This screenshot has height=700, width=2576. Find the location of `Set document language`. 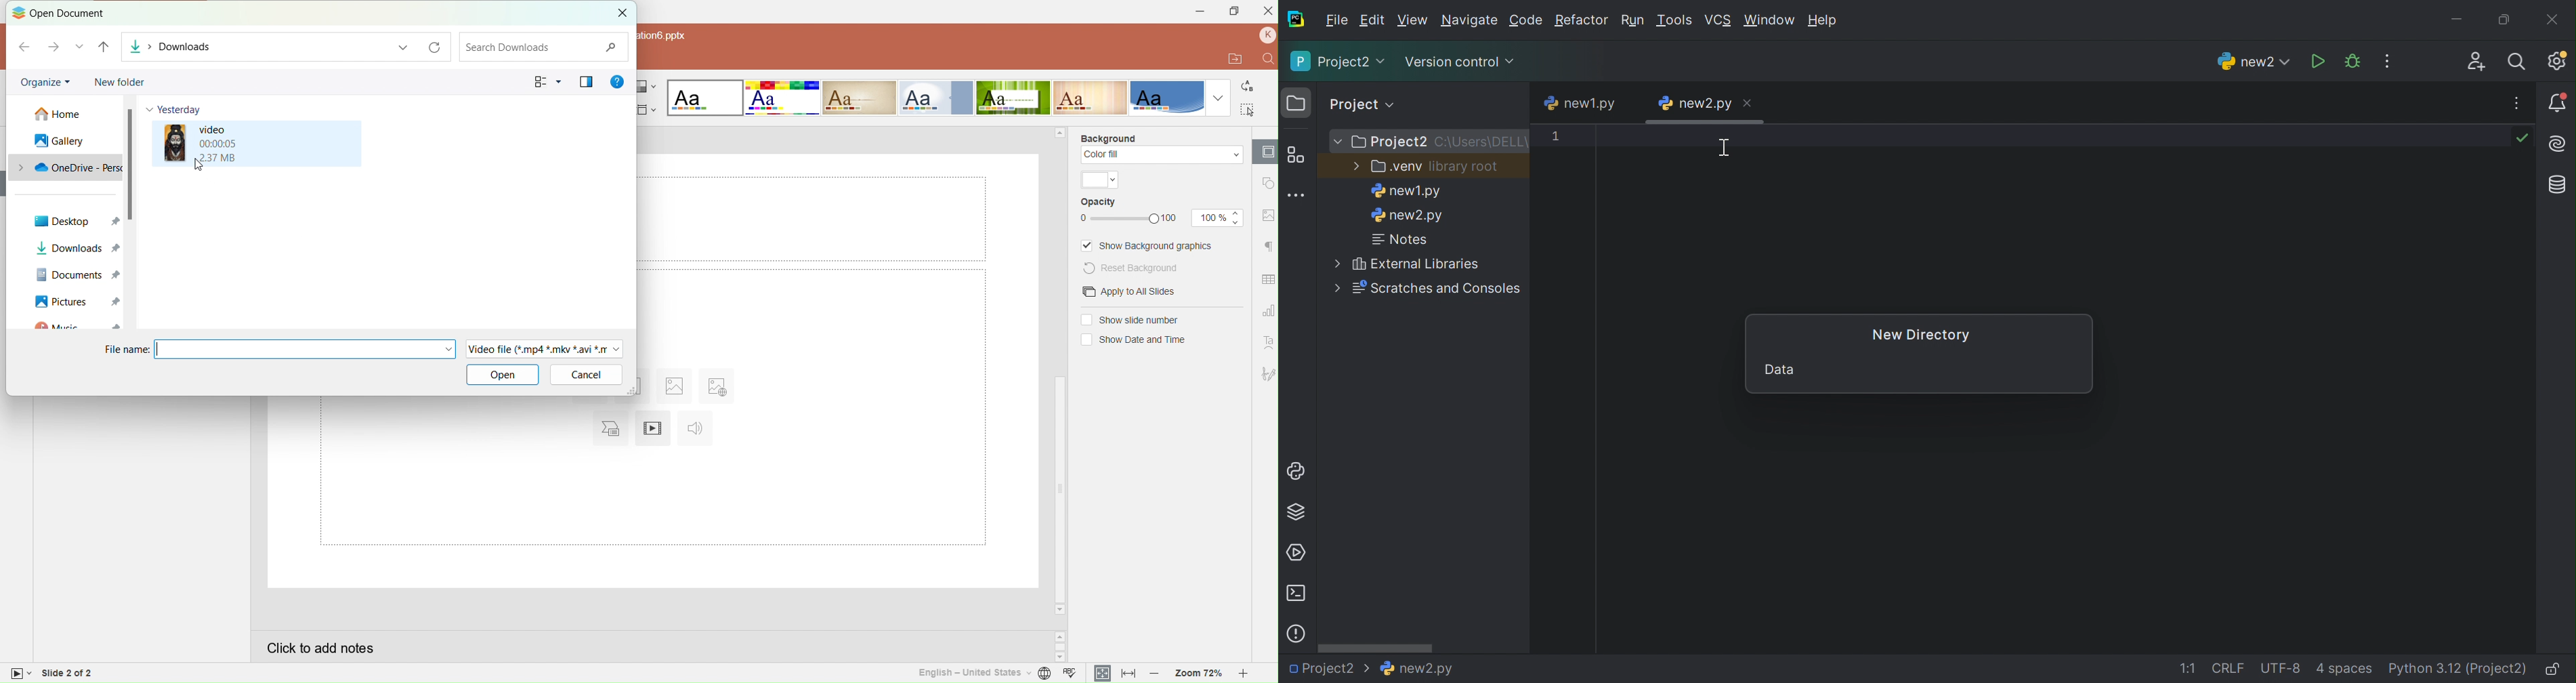

Set document language is located at coordinates (1045, 674).